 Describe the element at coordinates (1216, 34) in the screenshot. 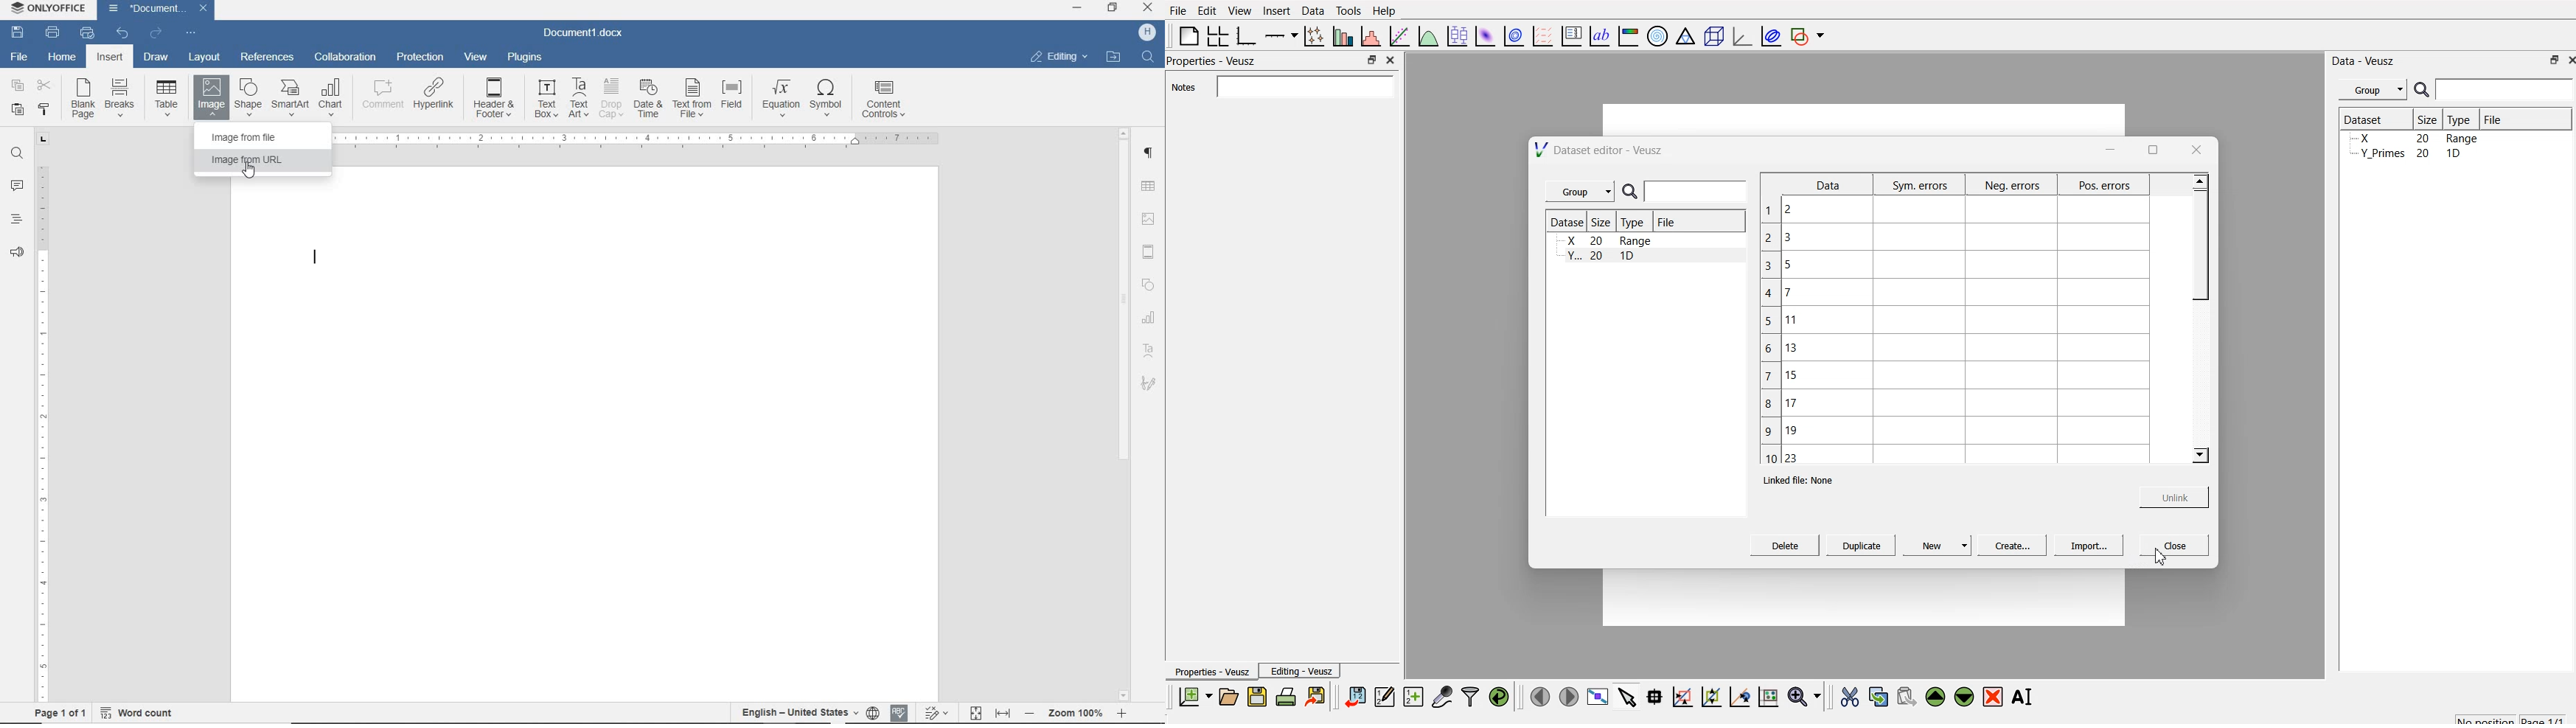

I see `arrange grid in graph` at that location.